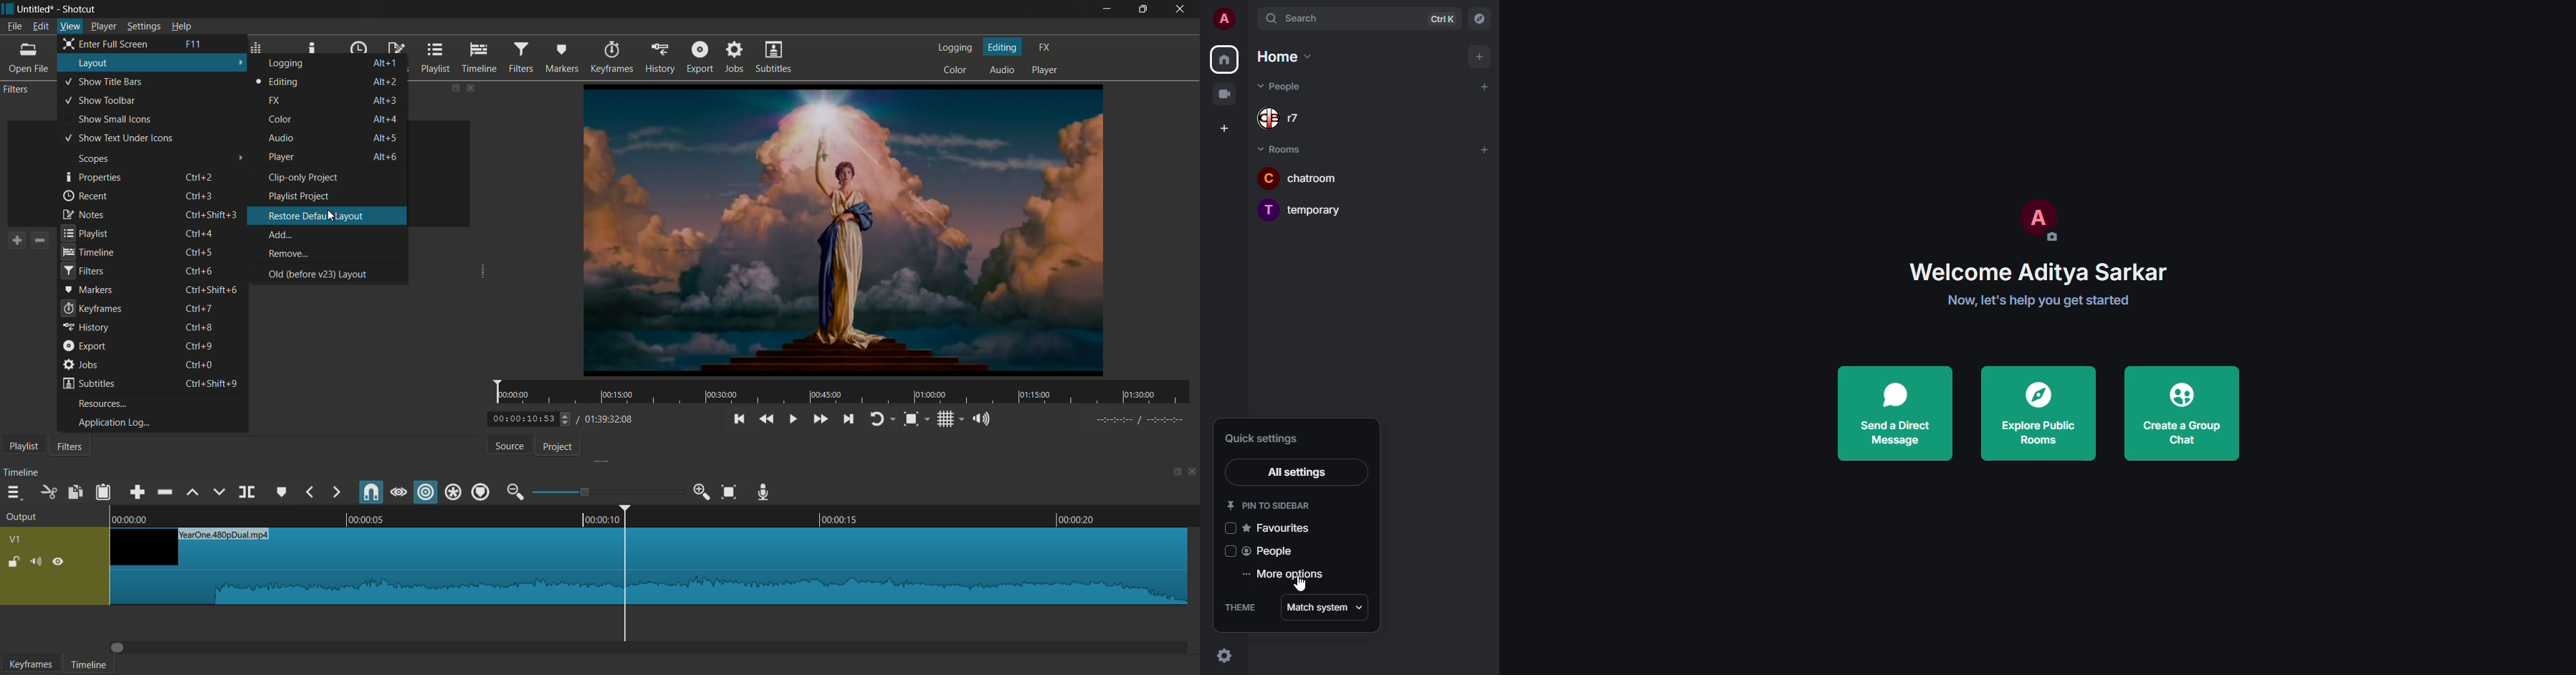  Describe the element at coordinates (69, 446) in the screenshot. I see `filters` at that location.